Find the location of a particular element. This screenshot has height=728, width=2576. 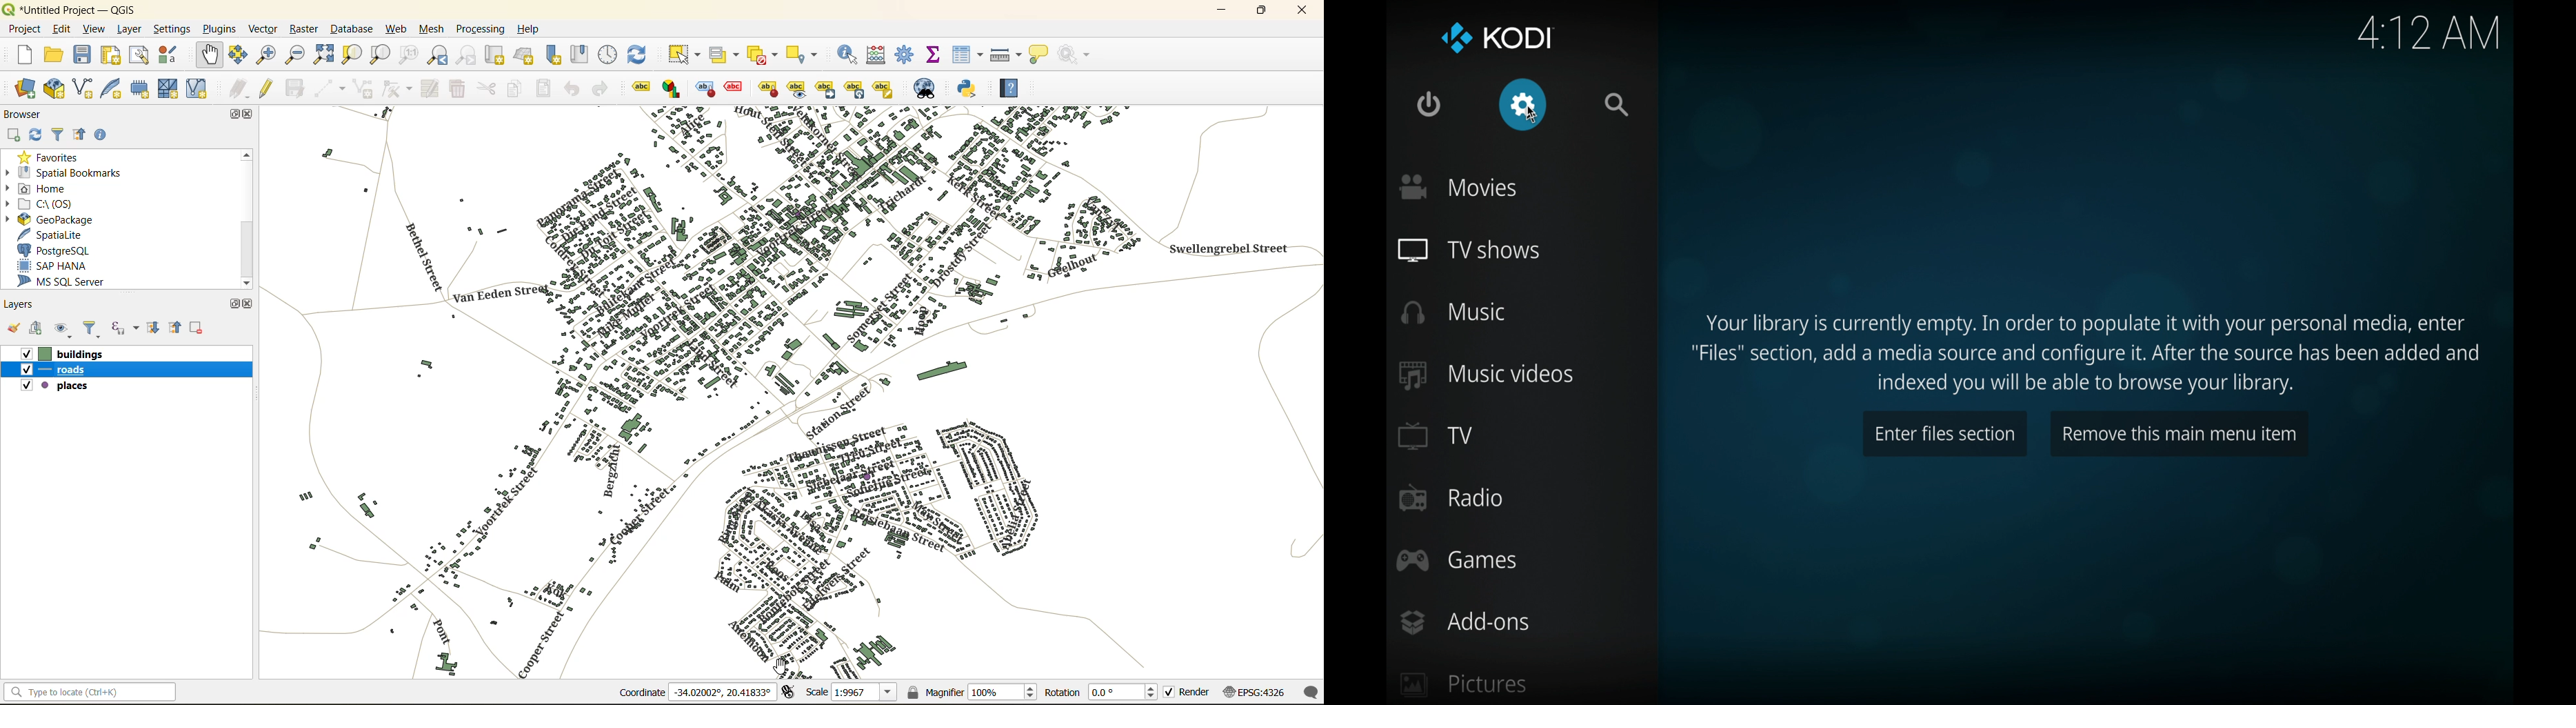

add is located at coordinates (14, 135).